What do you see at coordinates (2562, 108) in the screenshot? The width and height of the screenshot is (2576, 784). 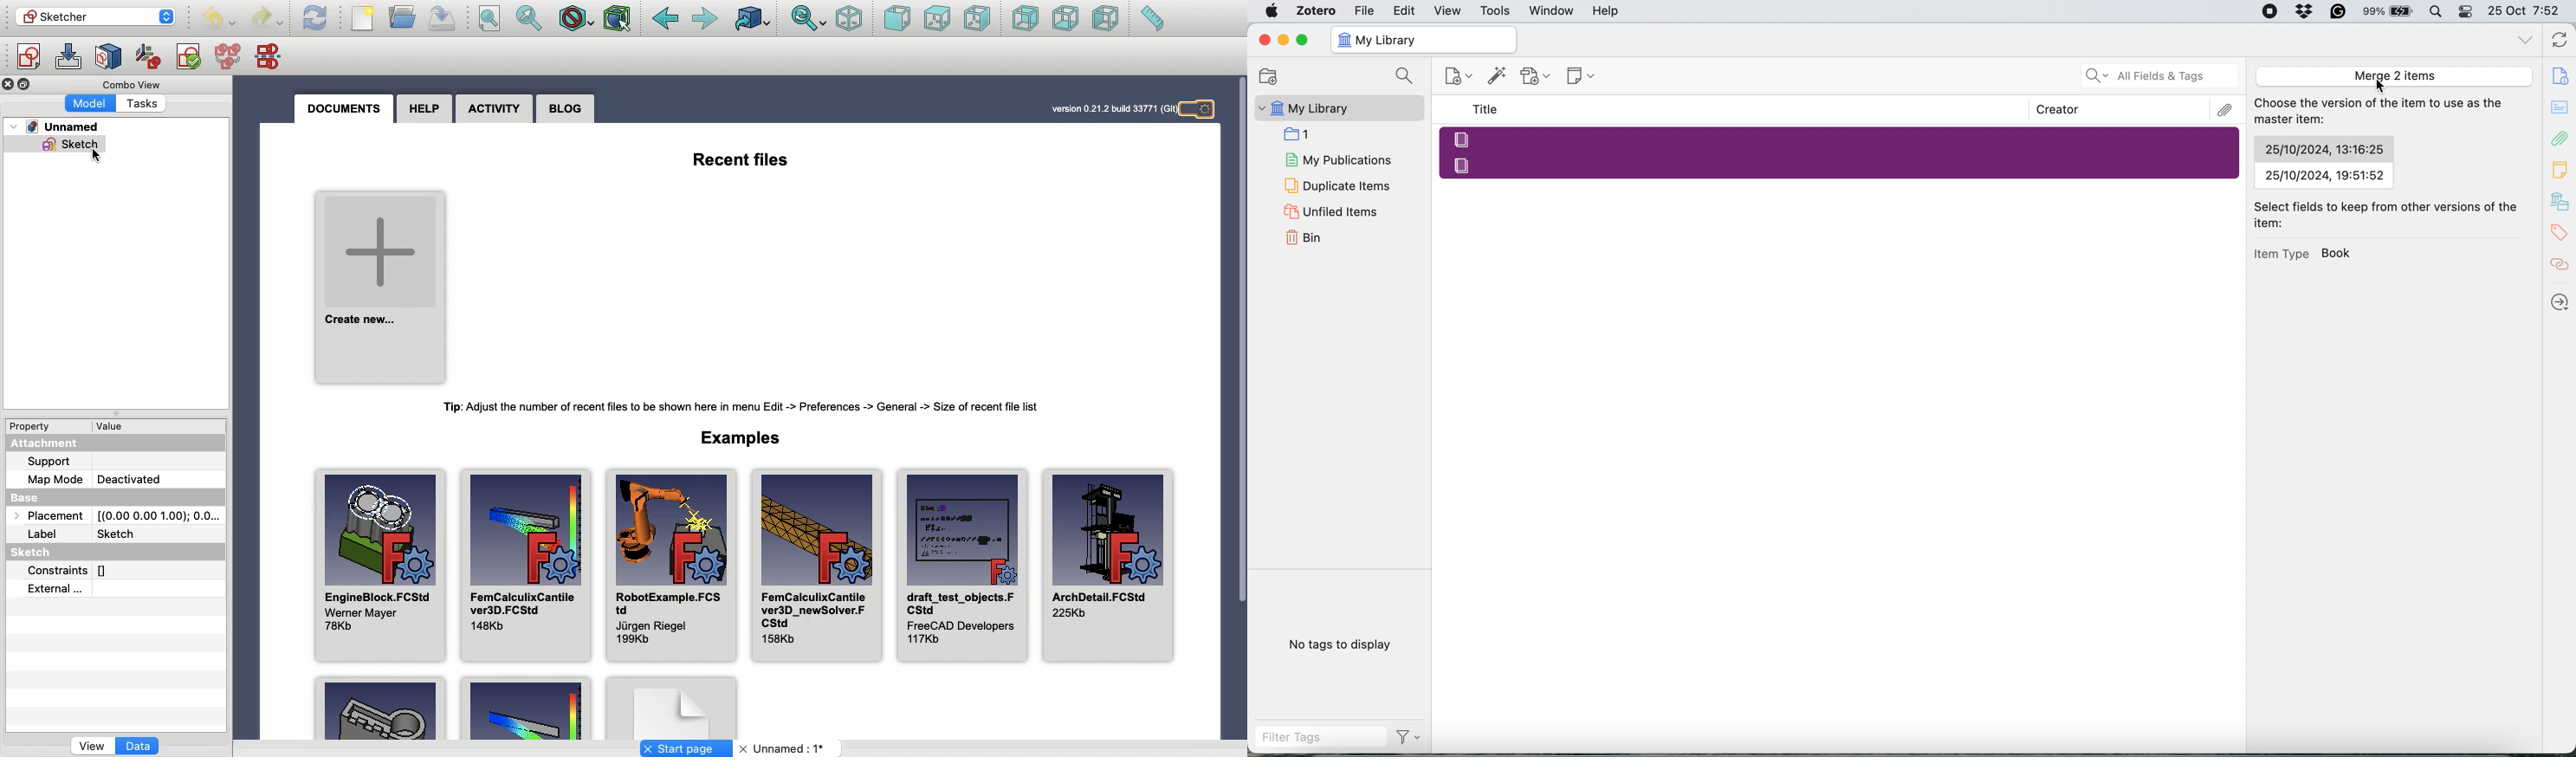 I see `notes` at bounding box center [2562, 108].